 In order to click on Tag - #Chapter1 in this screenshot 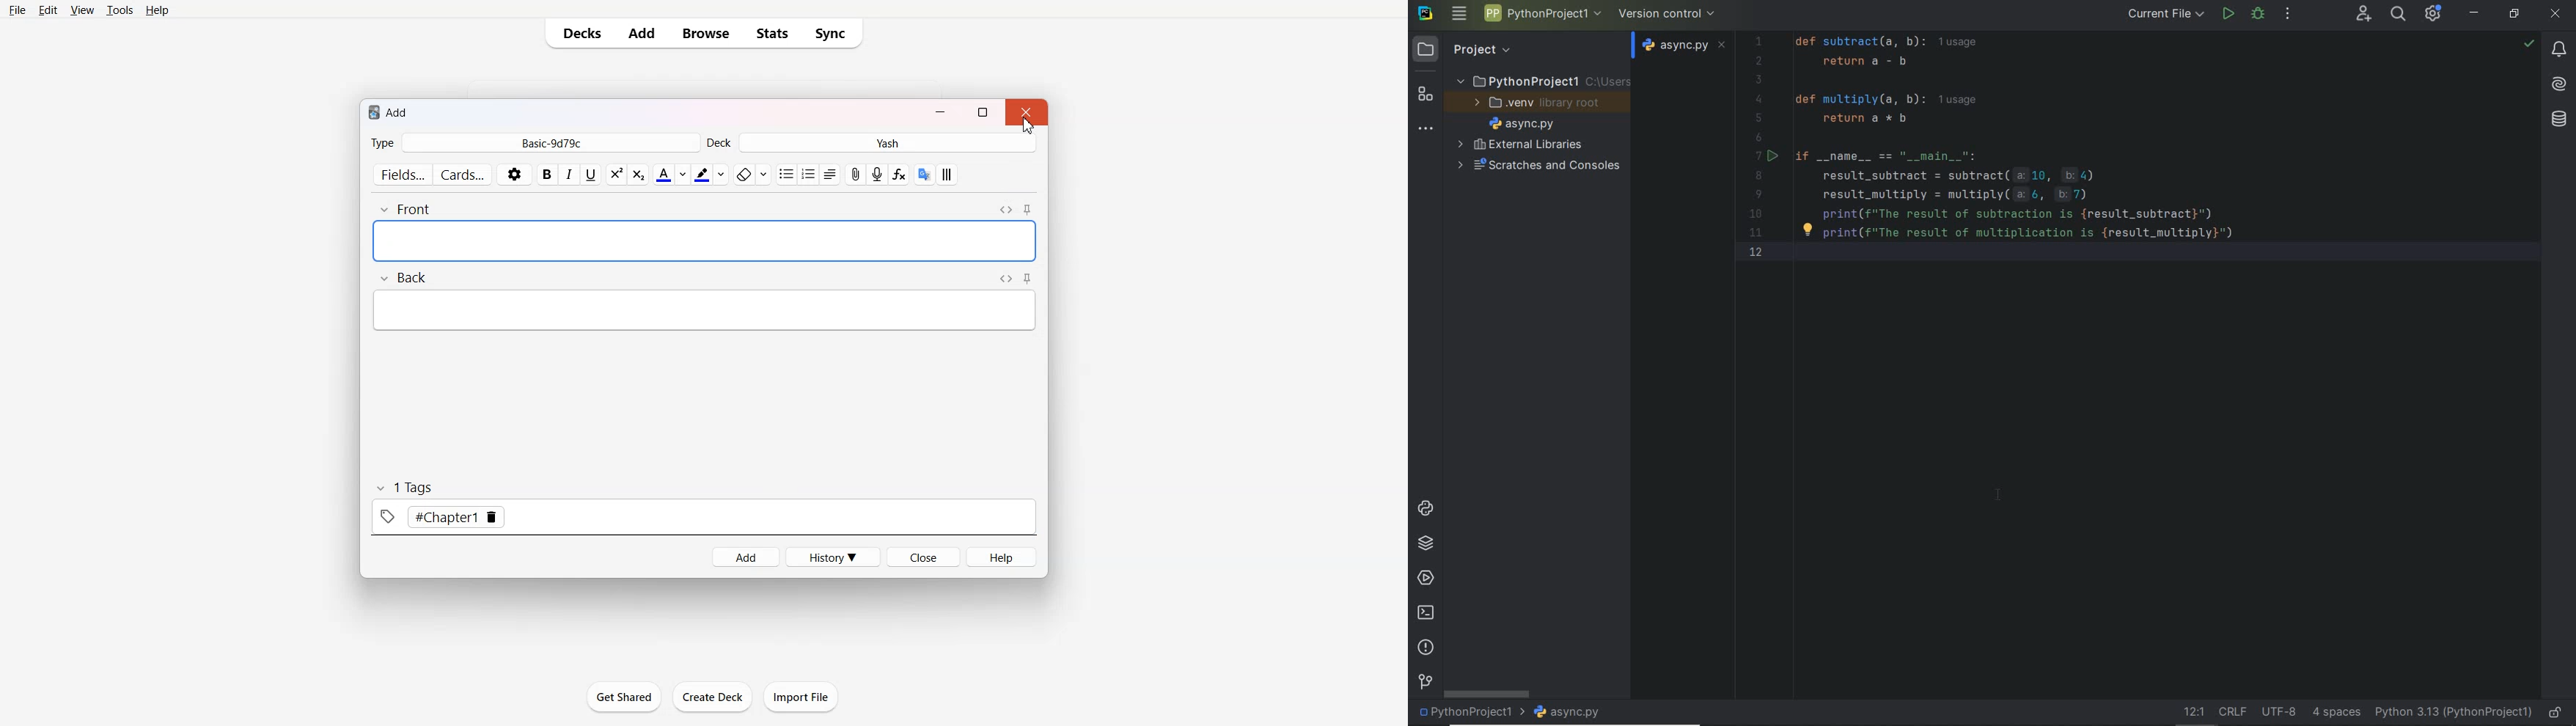, I will do `click(426, 516)`.